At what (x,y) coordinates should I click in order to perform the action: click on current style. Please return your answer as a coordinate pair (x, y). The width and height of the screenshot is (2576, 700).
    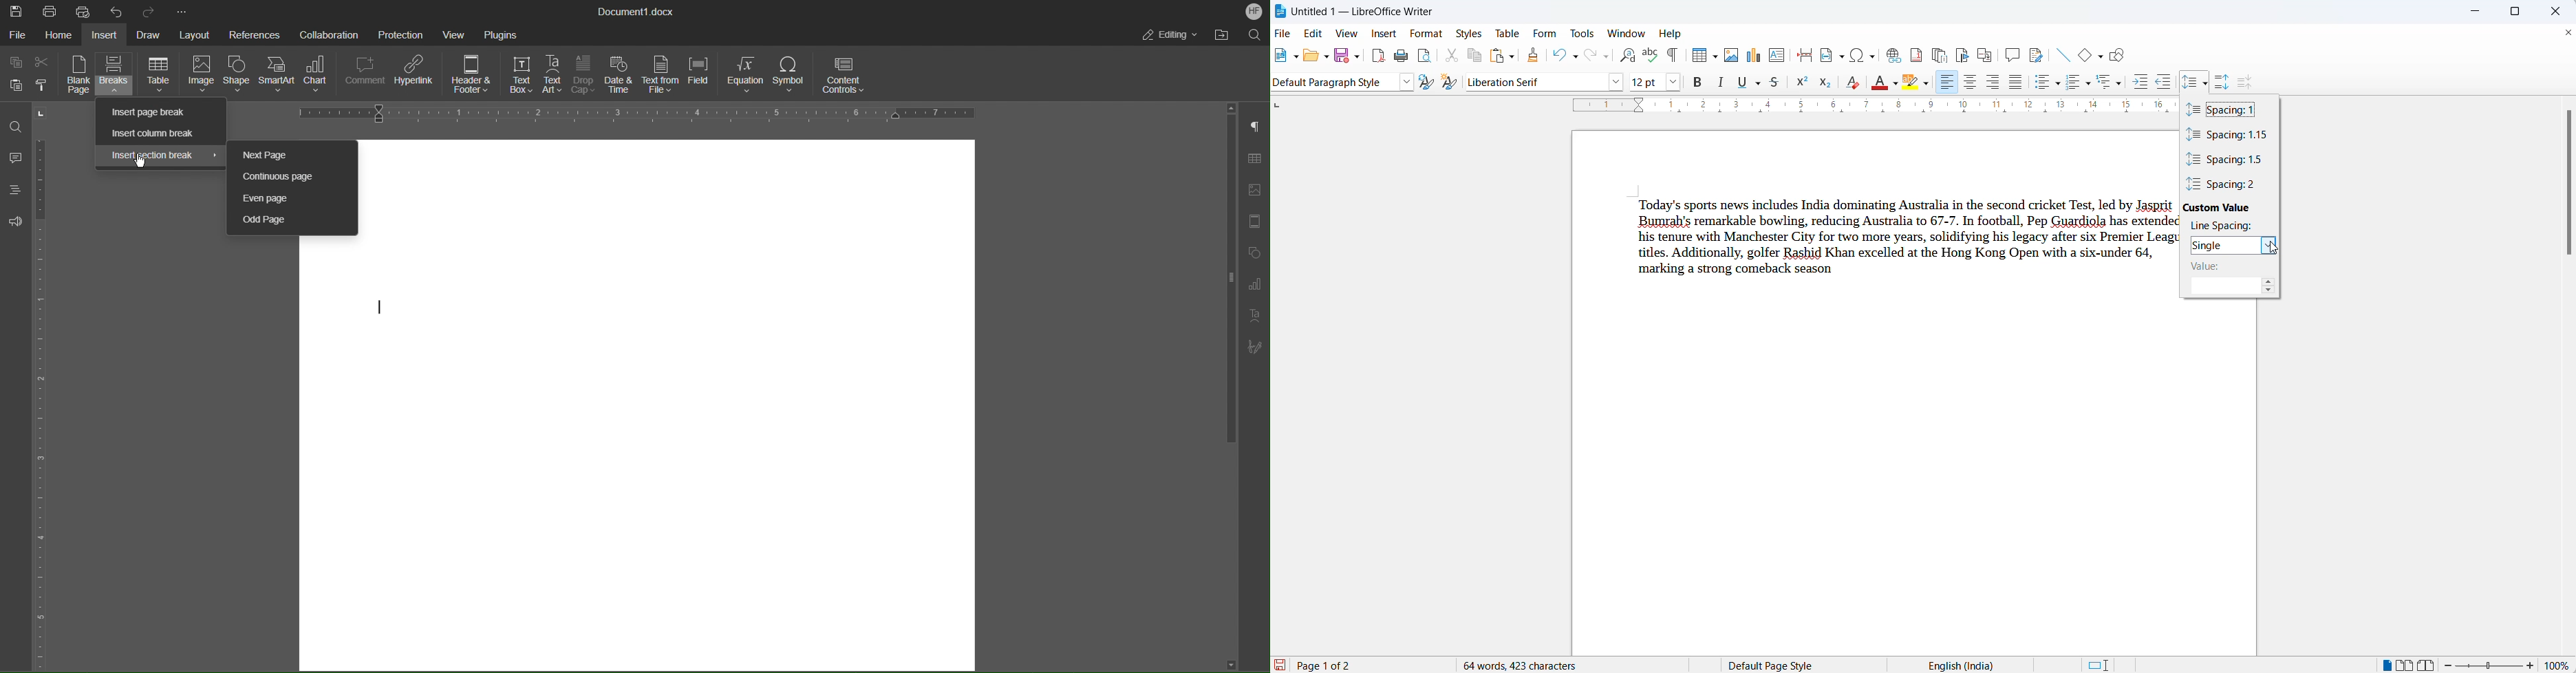
    Looking at the image, I should click on (1331, 83).